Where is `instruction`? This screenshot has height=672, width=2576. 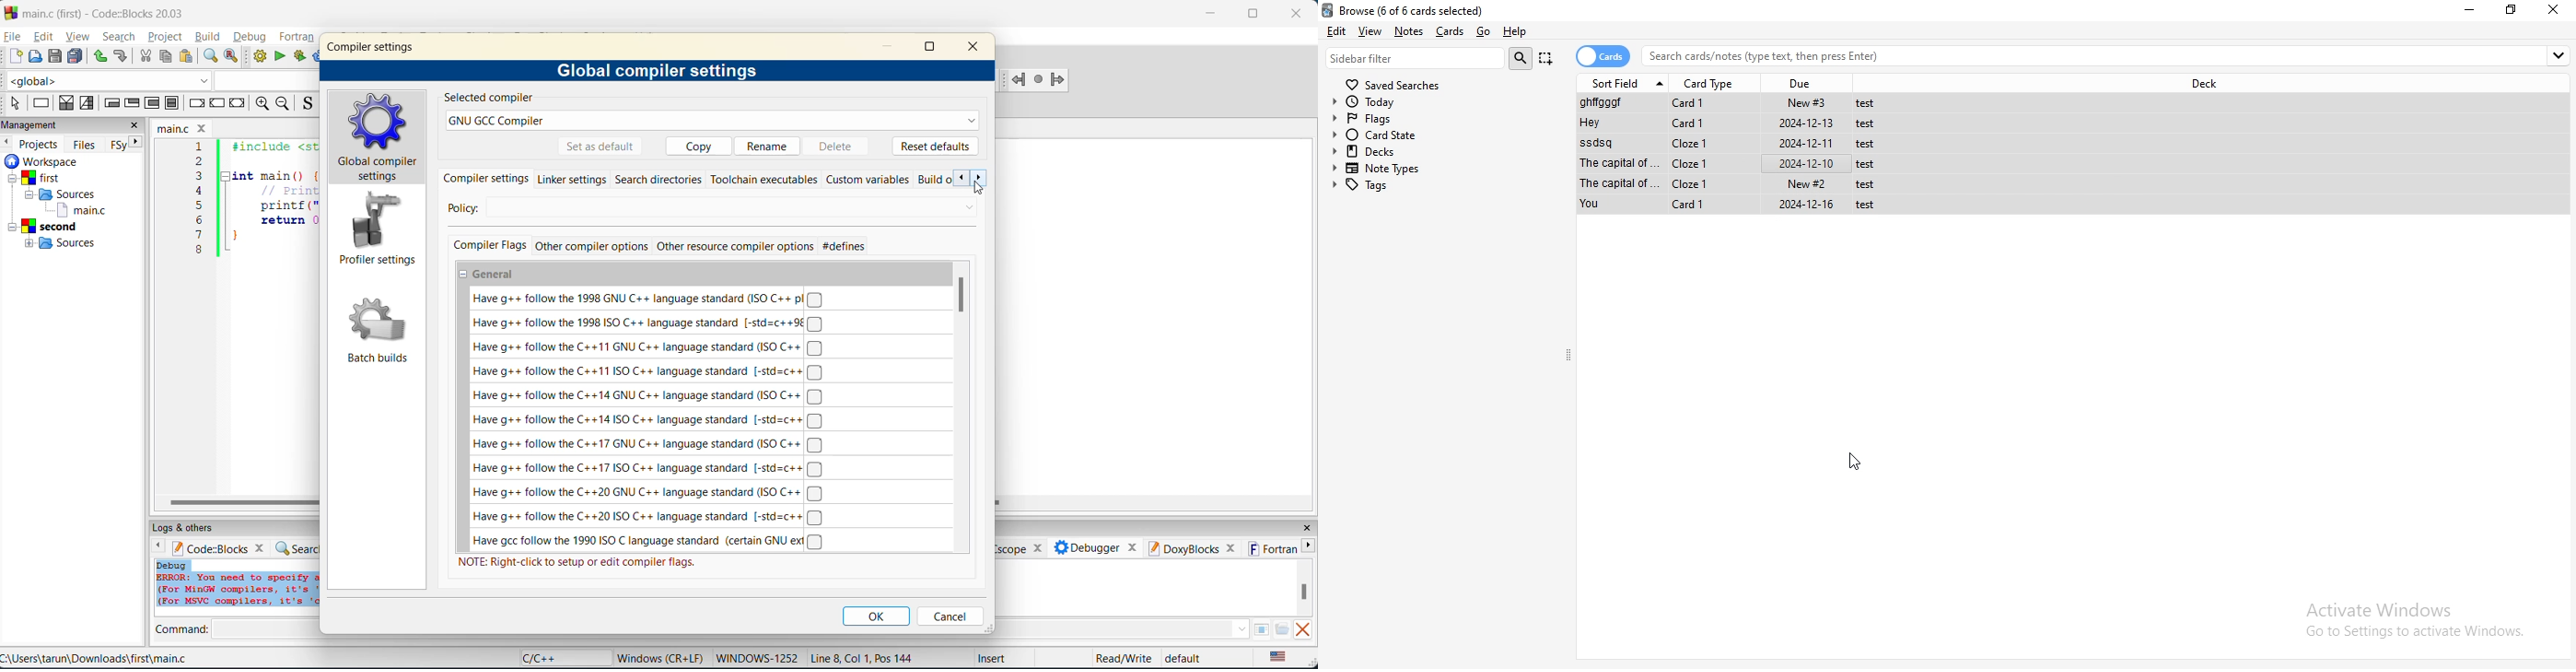
instruction is located at coordinates (44, 103).